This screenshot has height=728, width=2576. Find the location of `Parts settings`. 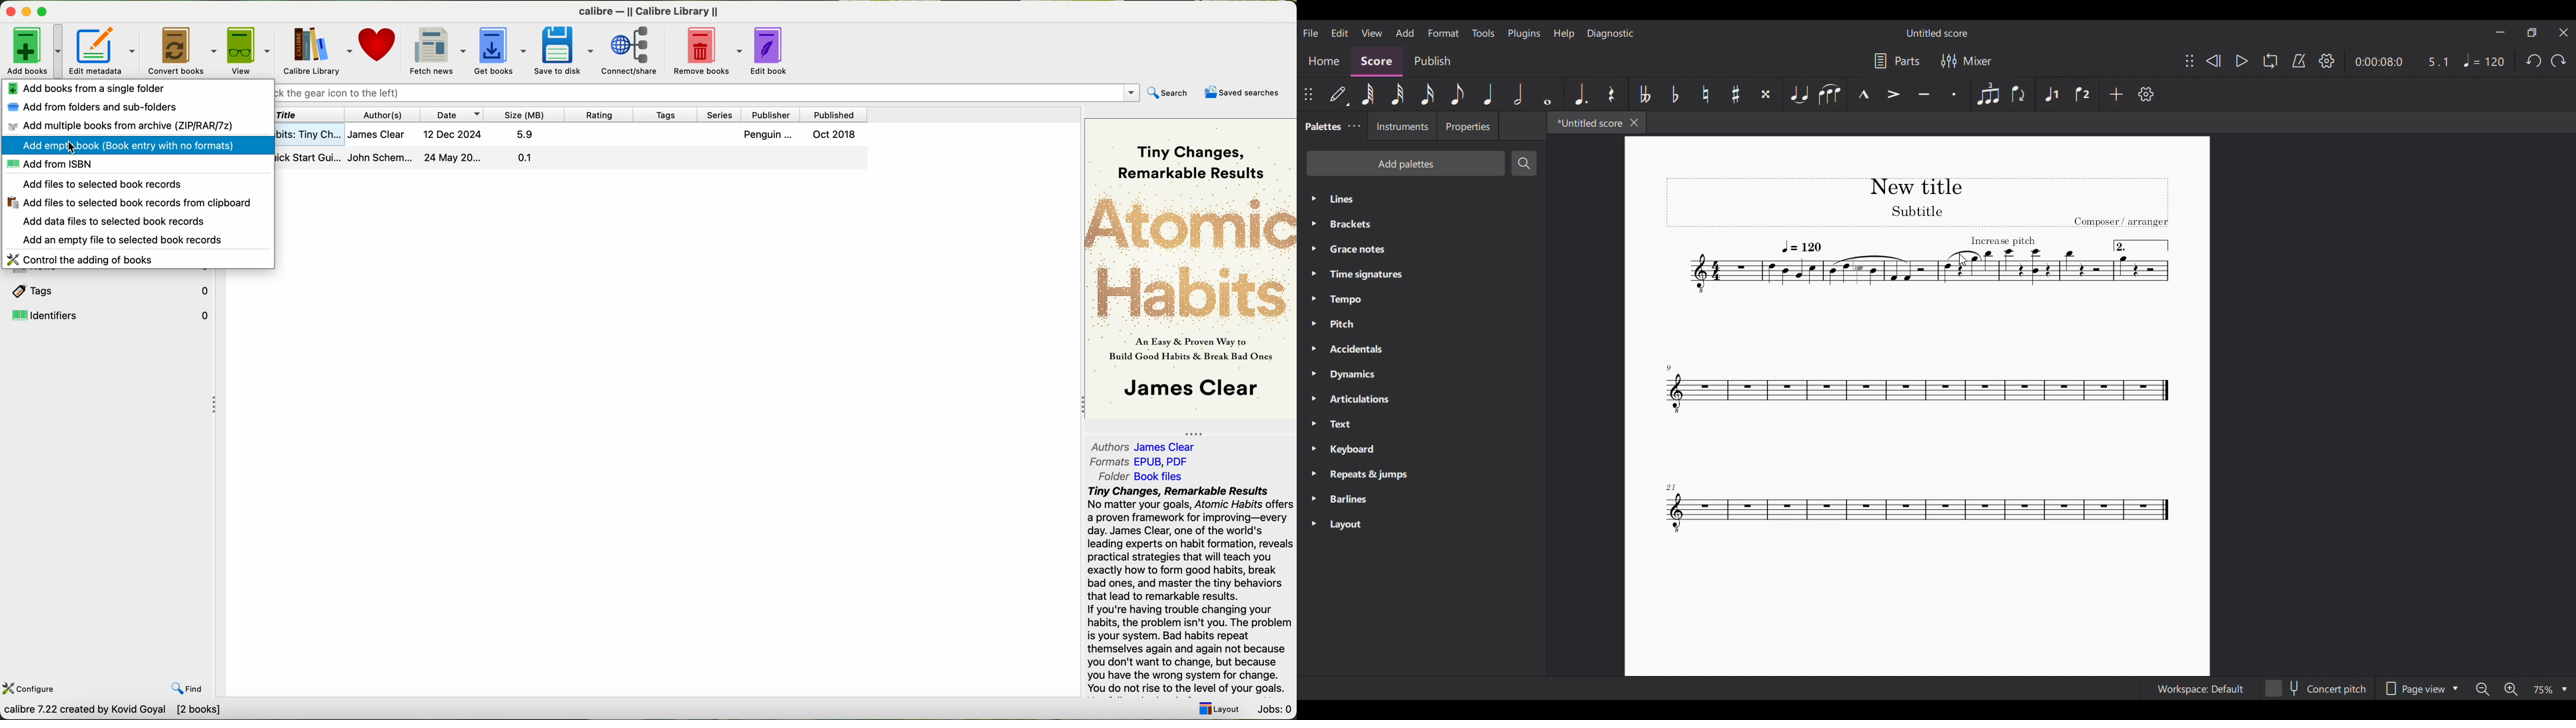

Parts settings is located at coordinates (1897, 61).